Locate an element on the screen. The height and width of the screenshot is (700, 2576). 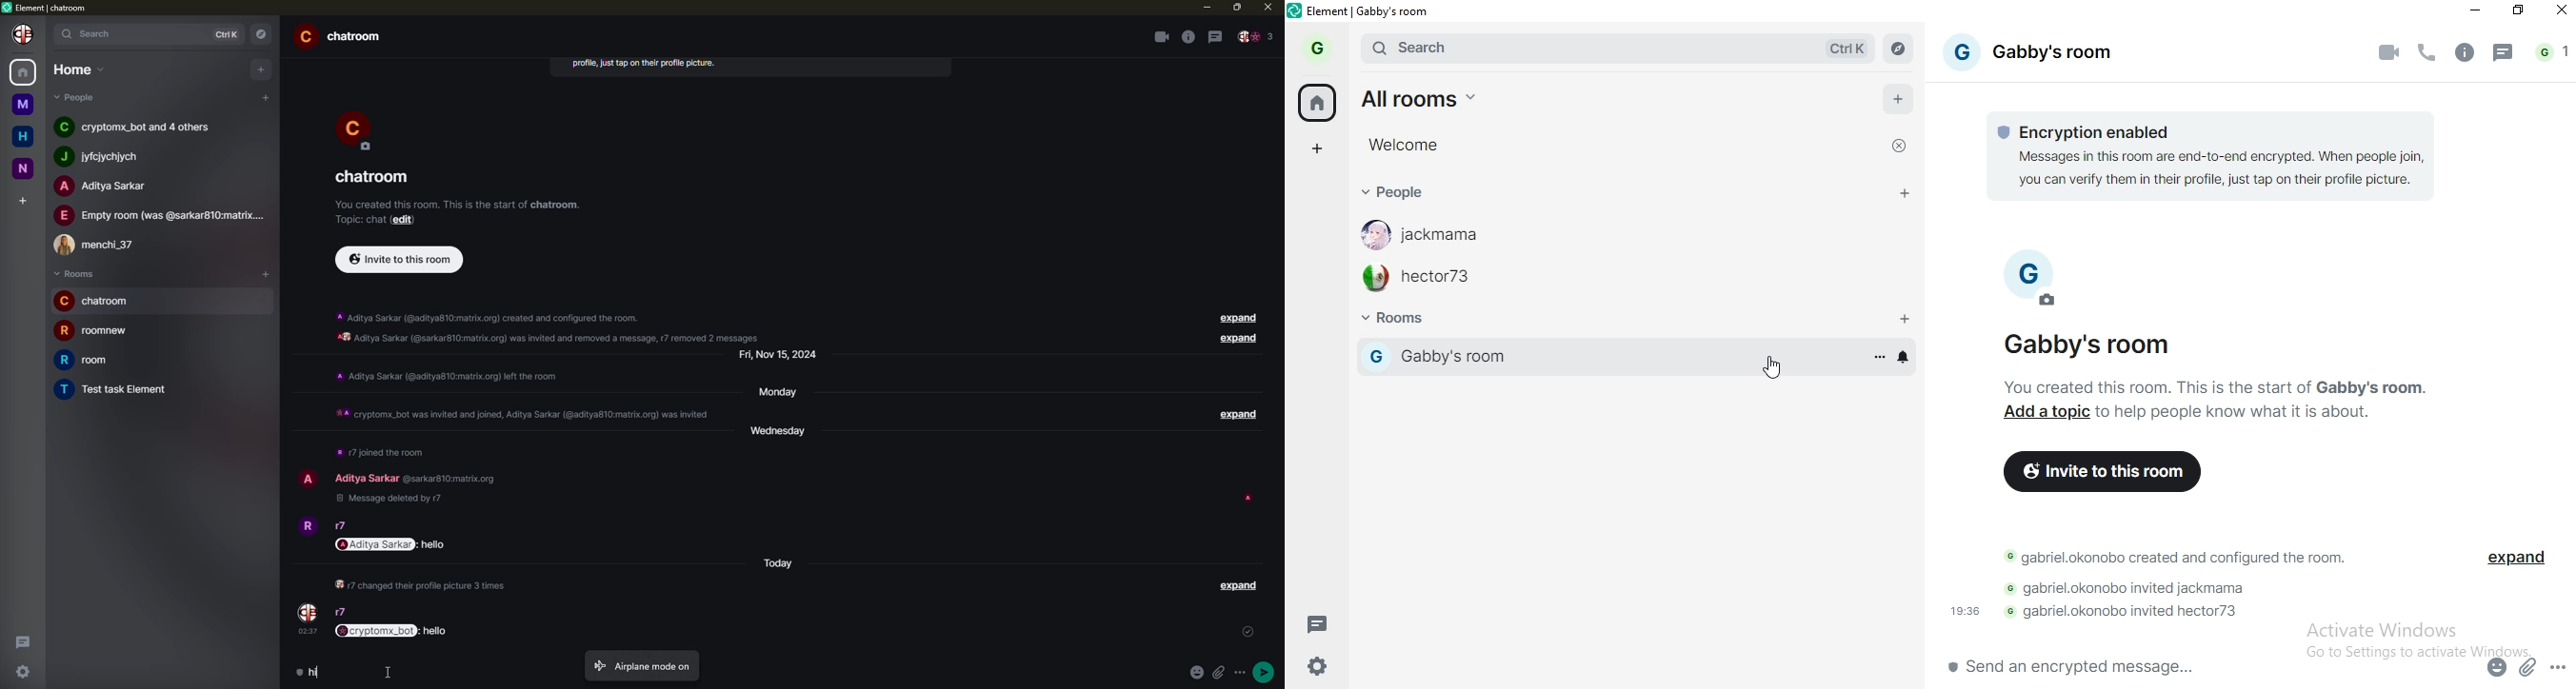
video is located at coordinates (1159, 36).